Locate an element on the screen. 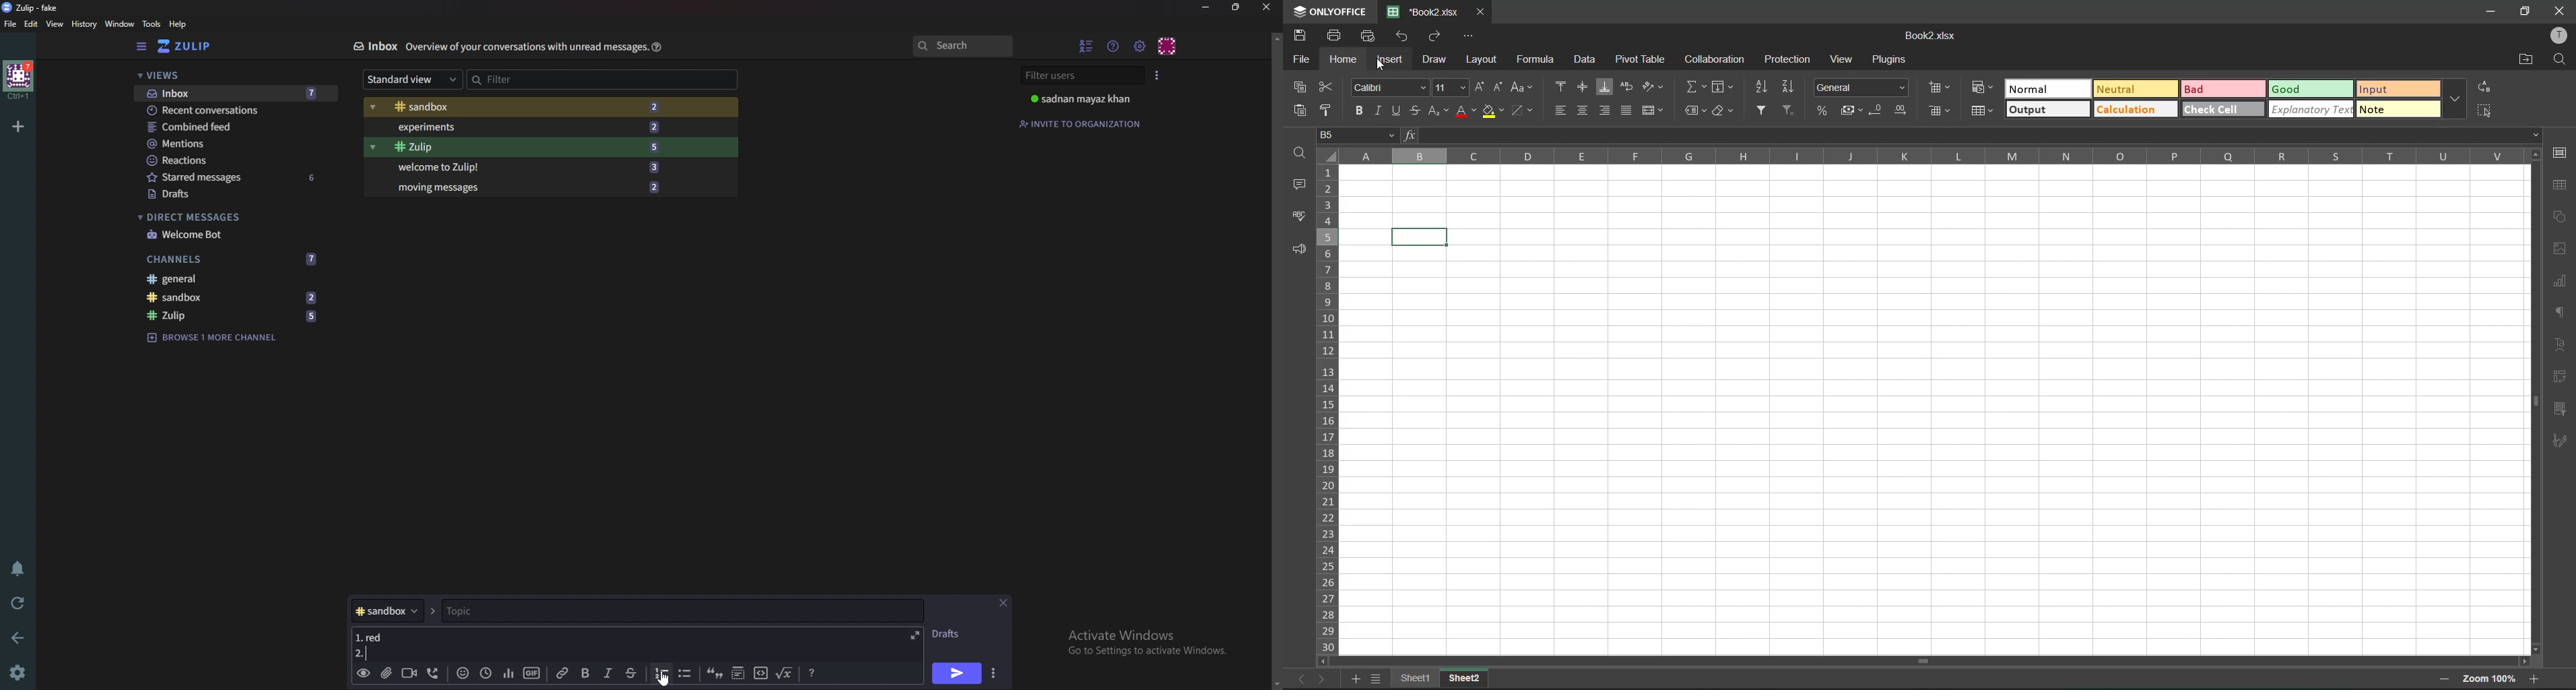  wrap text is located at coordinates (1628, 87).